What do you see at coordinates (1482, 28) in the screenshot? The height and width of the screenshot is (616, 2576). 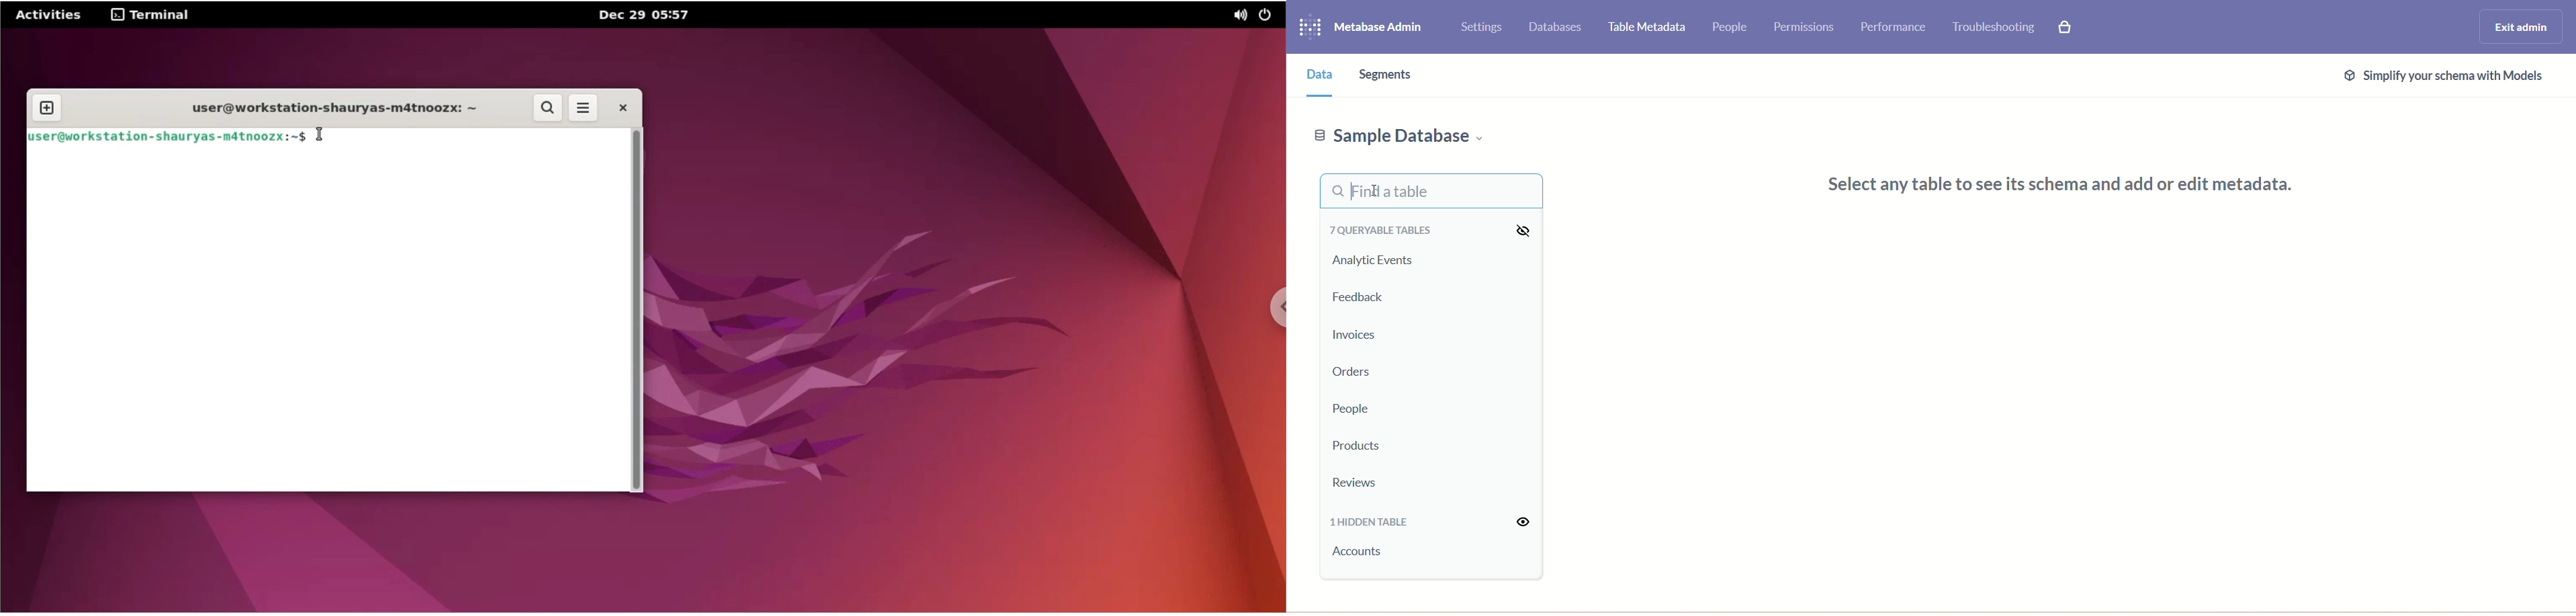 I see `settings` at bounding box center [1482, 28].